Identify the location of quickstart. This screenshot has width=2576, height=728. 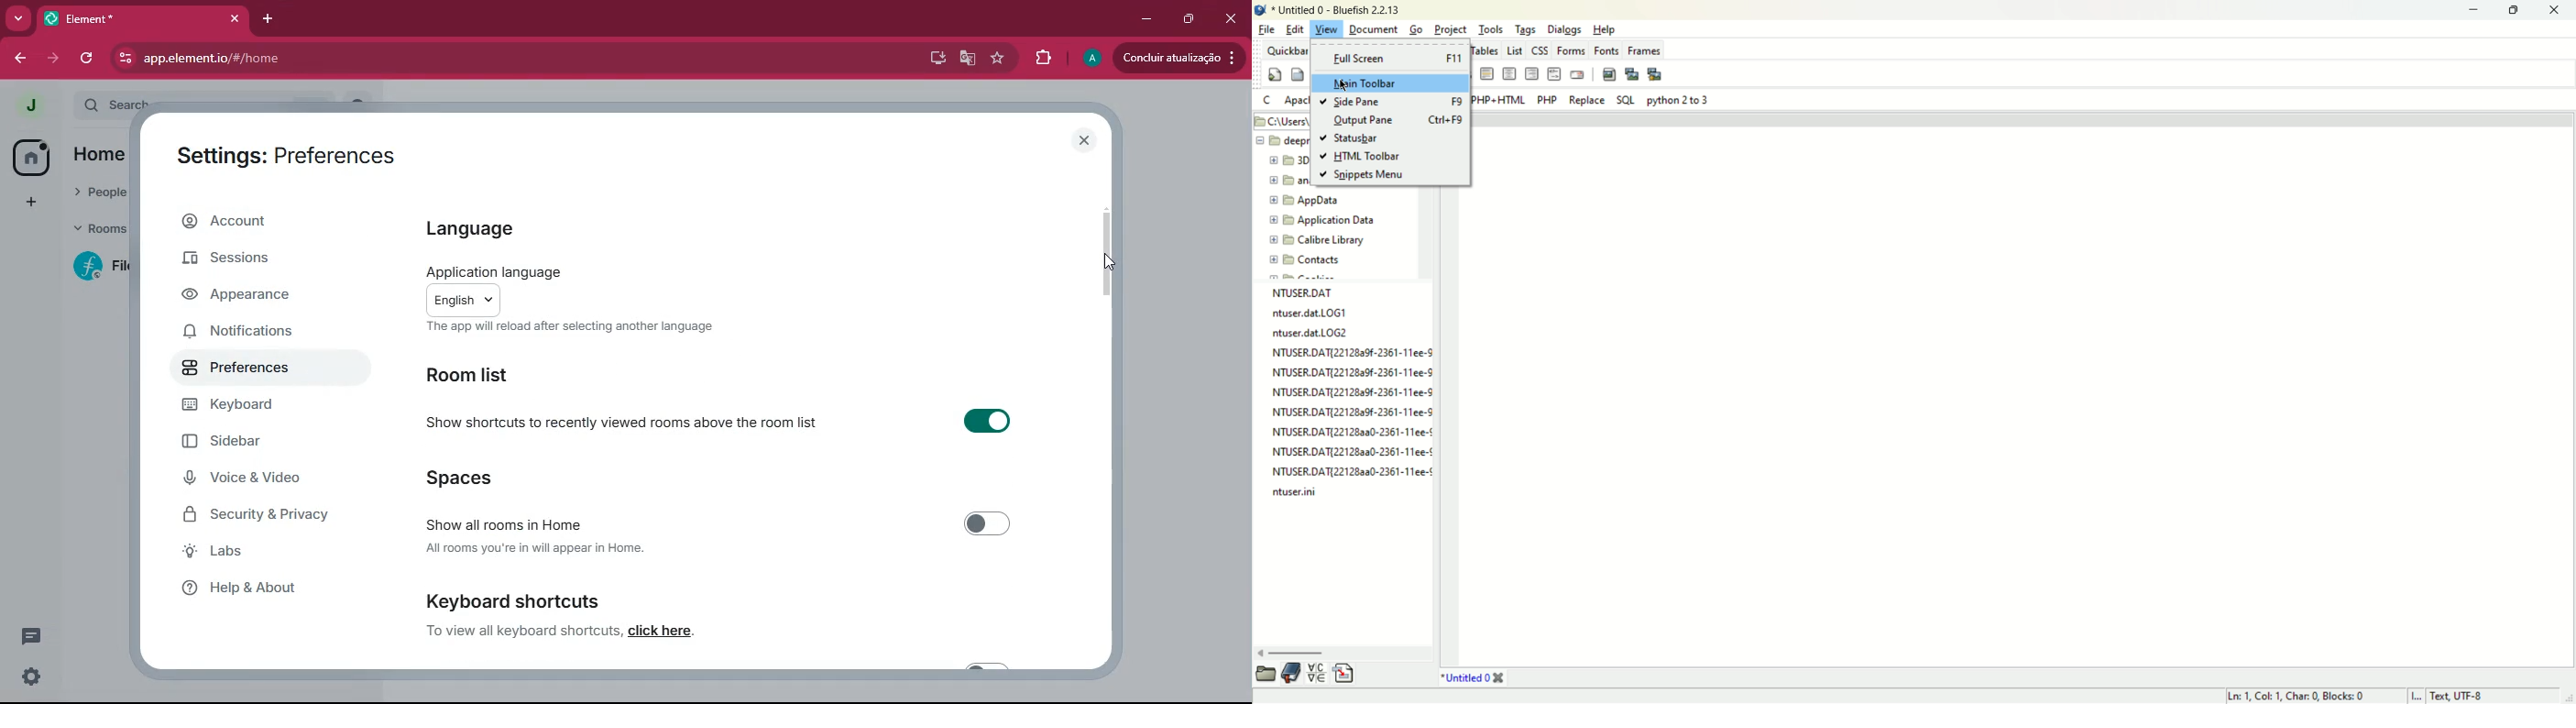
(1274, 74).